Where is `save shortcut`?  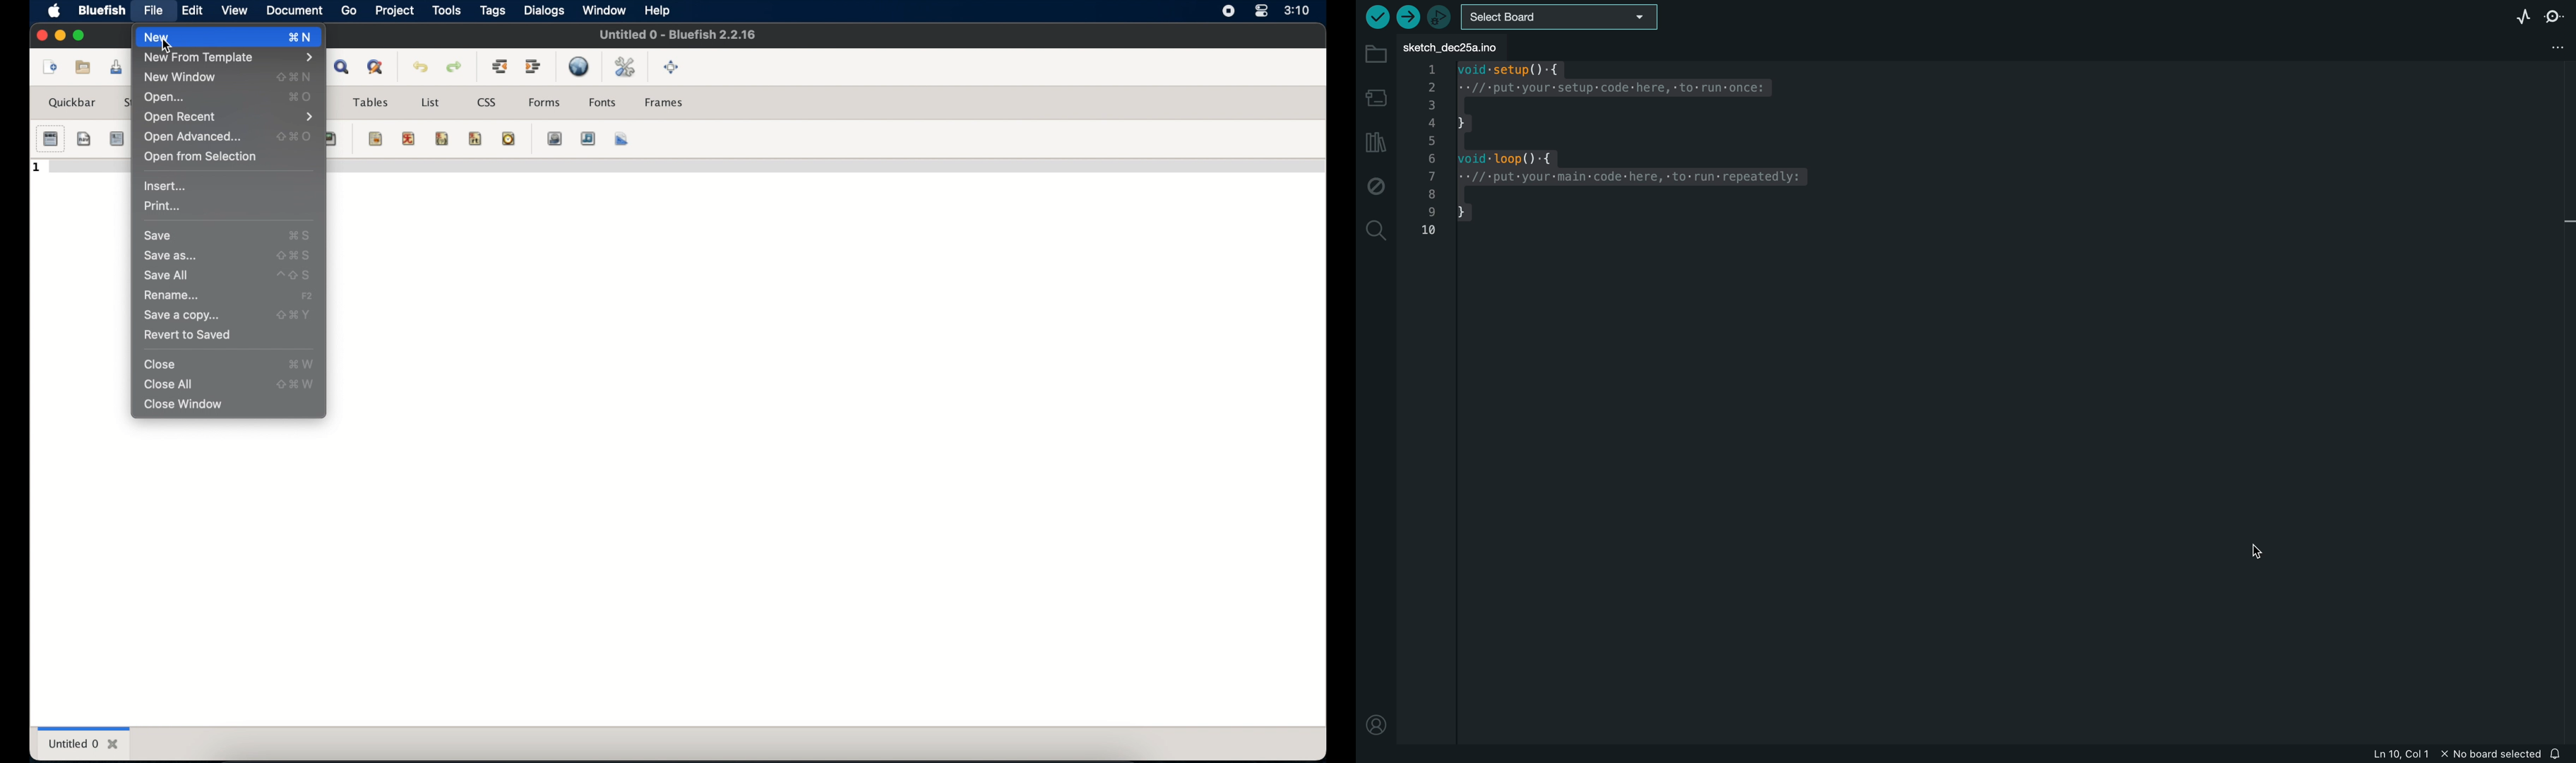 save shortcut is located at coordinates (300, 236).